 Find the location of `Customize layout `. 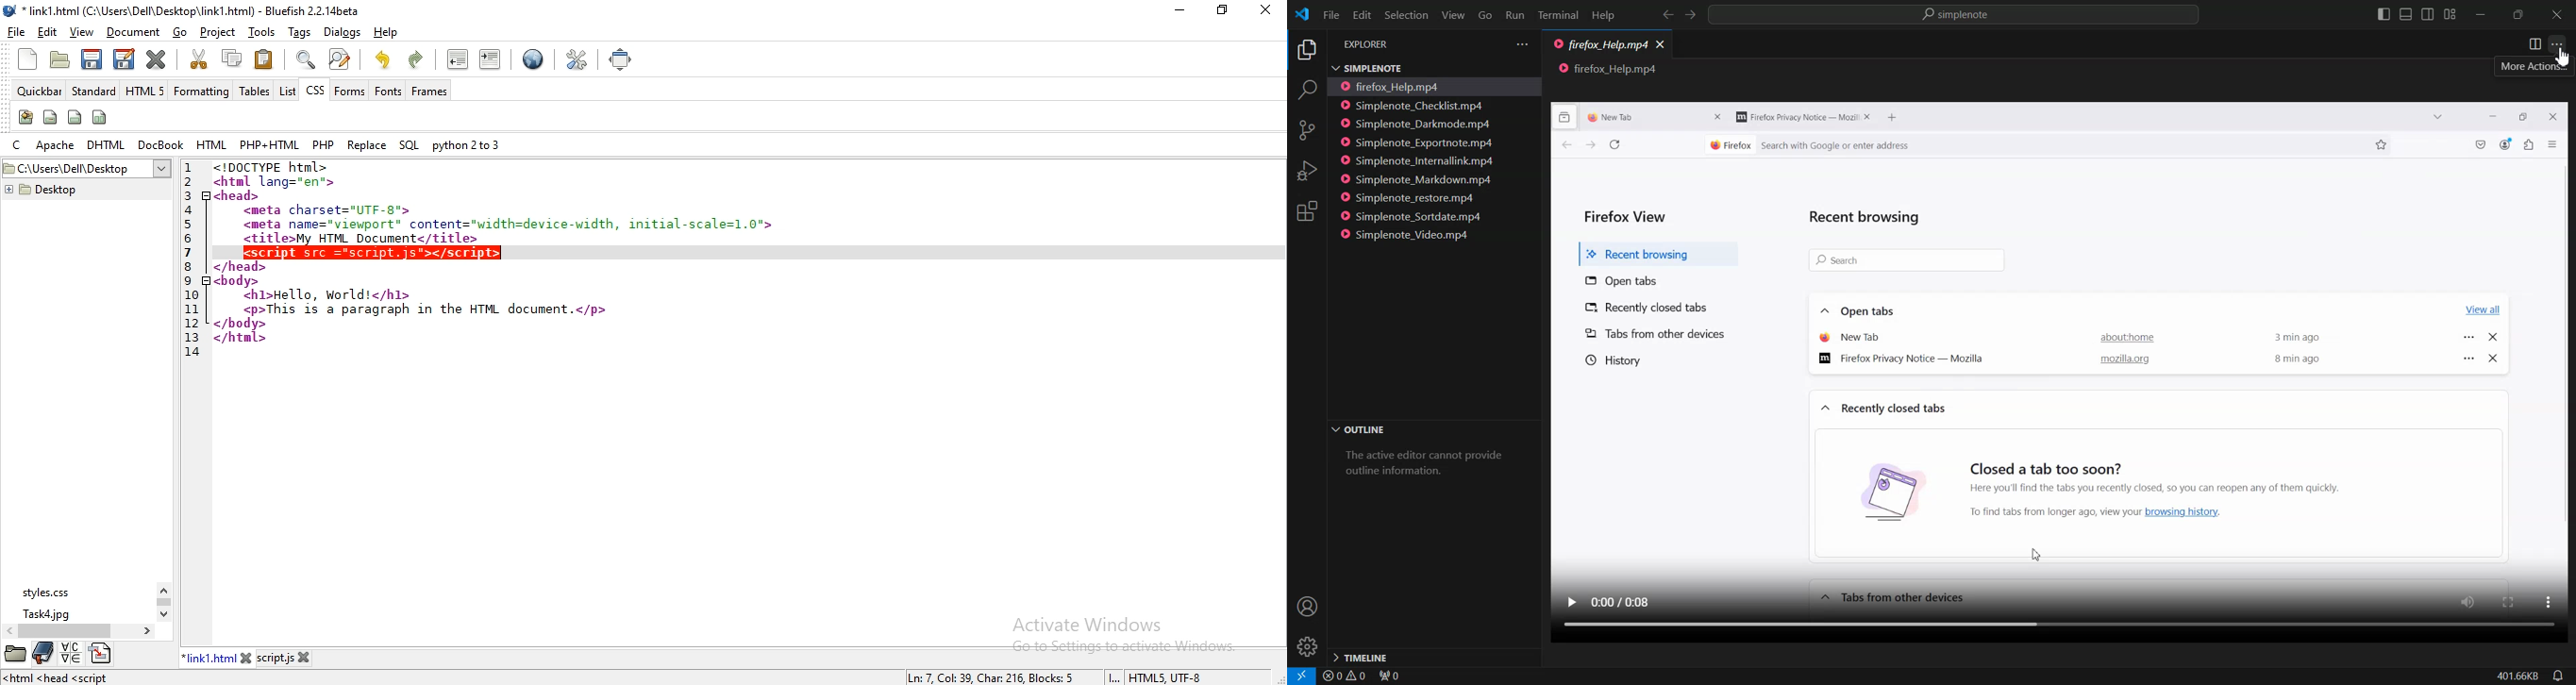

Customize layout  is located at coordinates (2450, 14).